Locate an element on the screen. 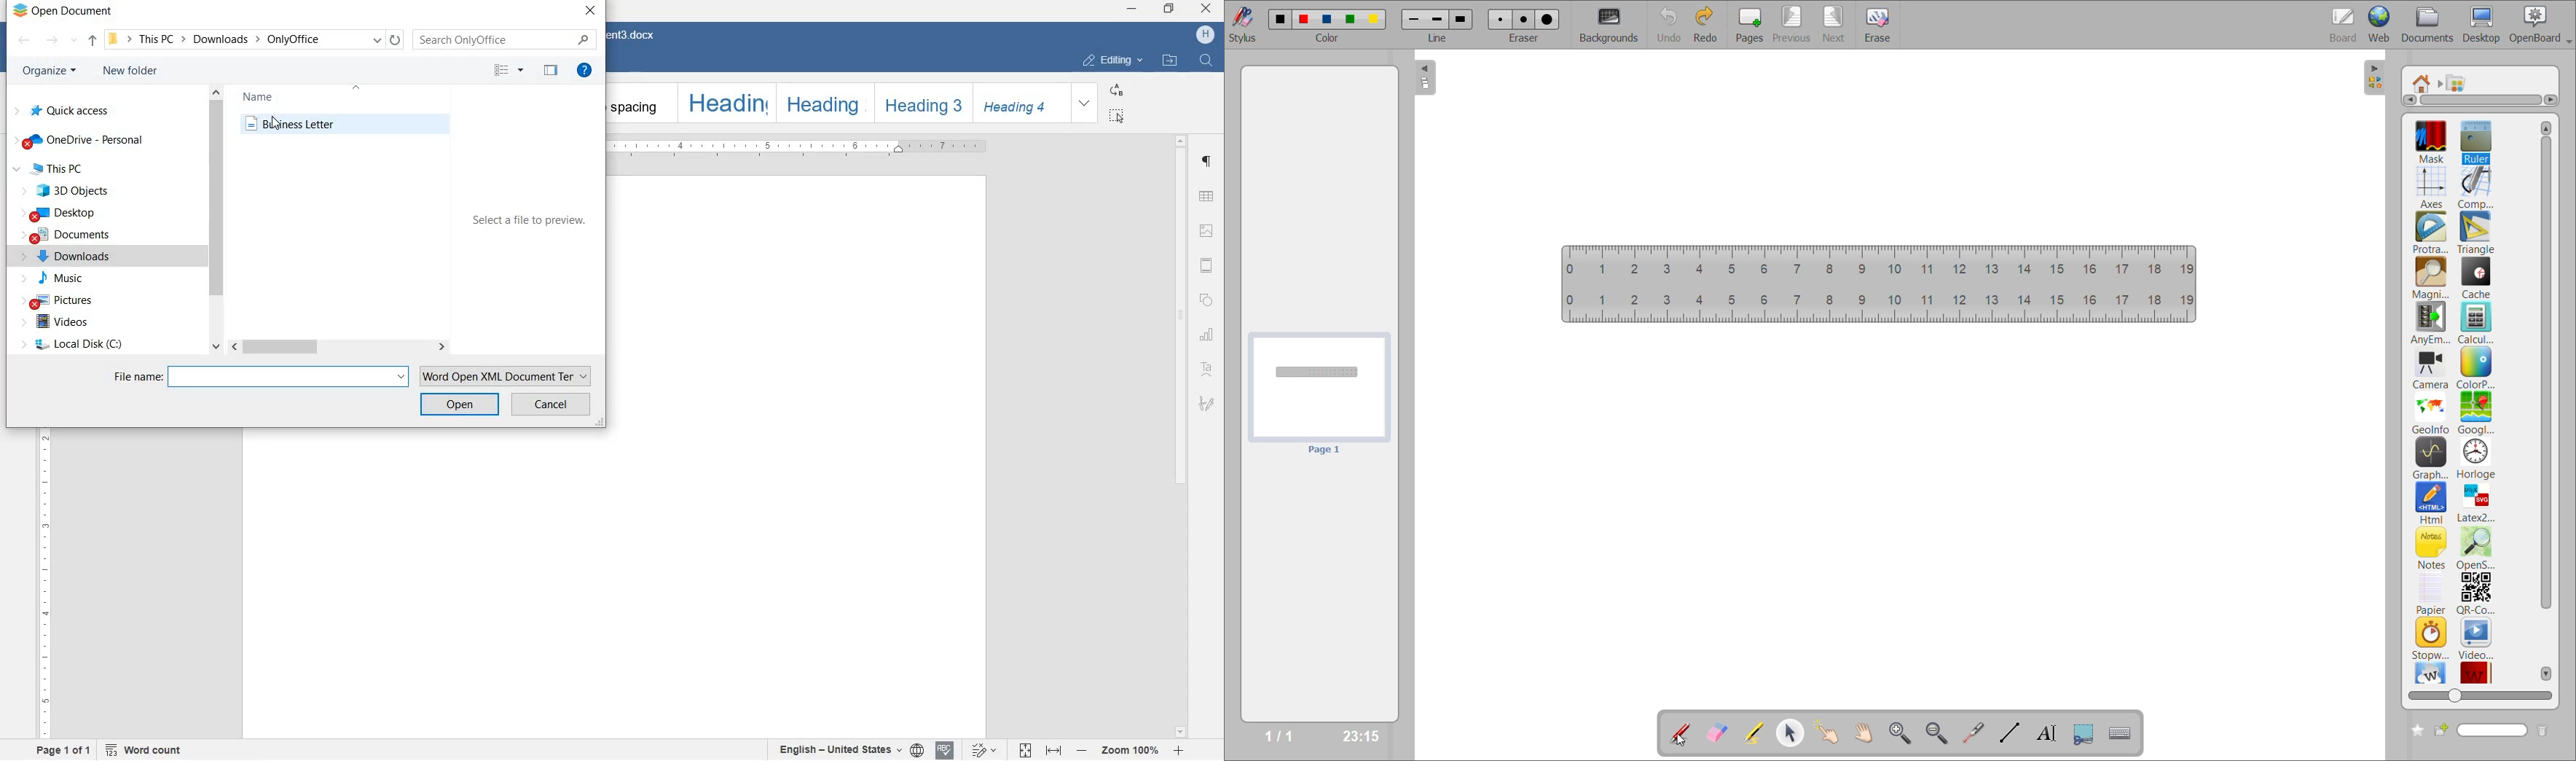 The image size is (2576, 784). onlyoffice is located at coordinates (305, 39).